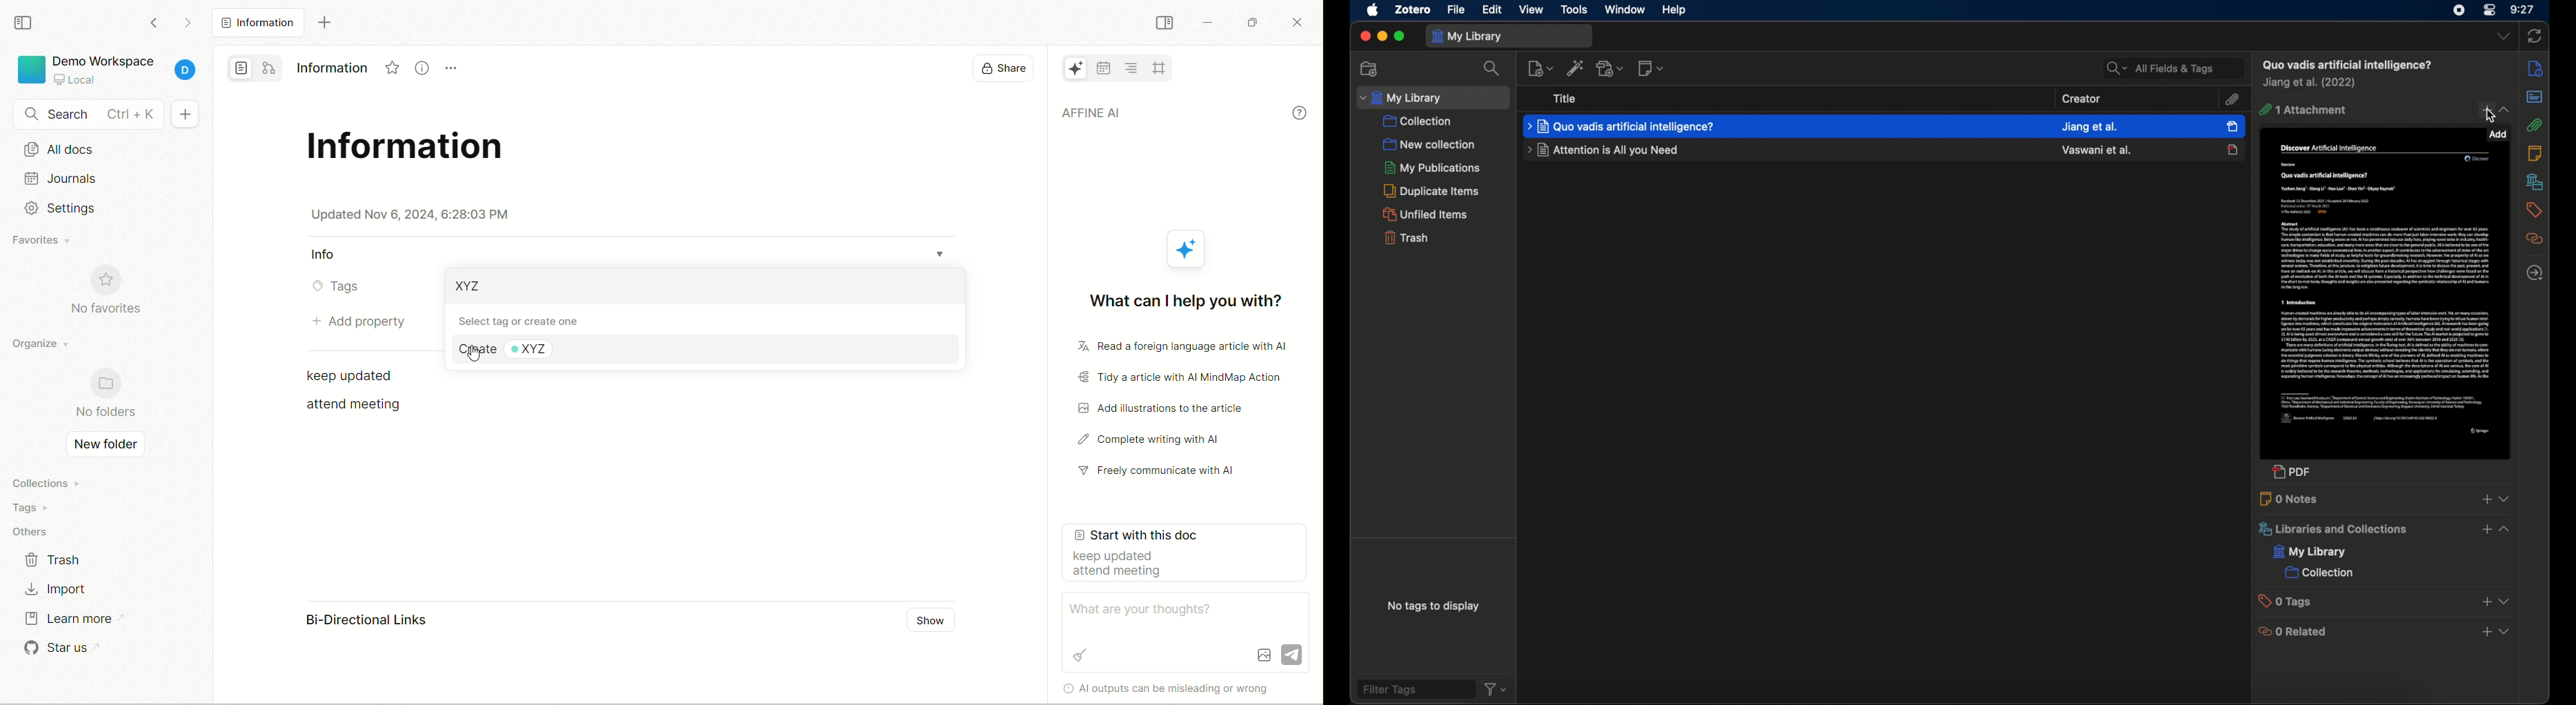  What do you see at coordinates (1509, 35) in the screenshot?
I see `my library` at bounding box center [1509, 35].